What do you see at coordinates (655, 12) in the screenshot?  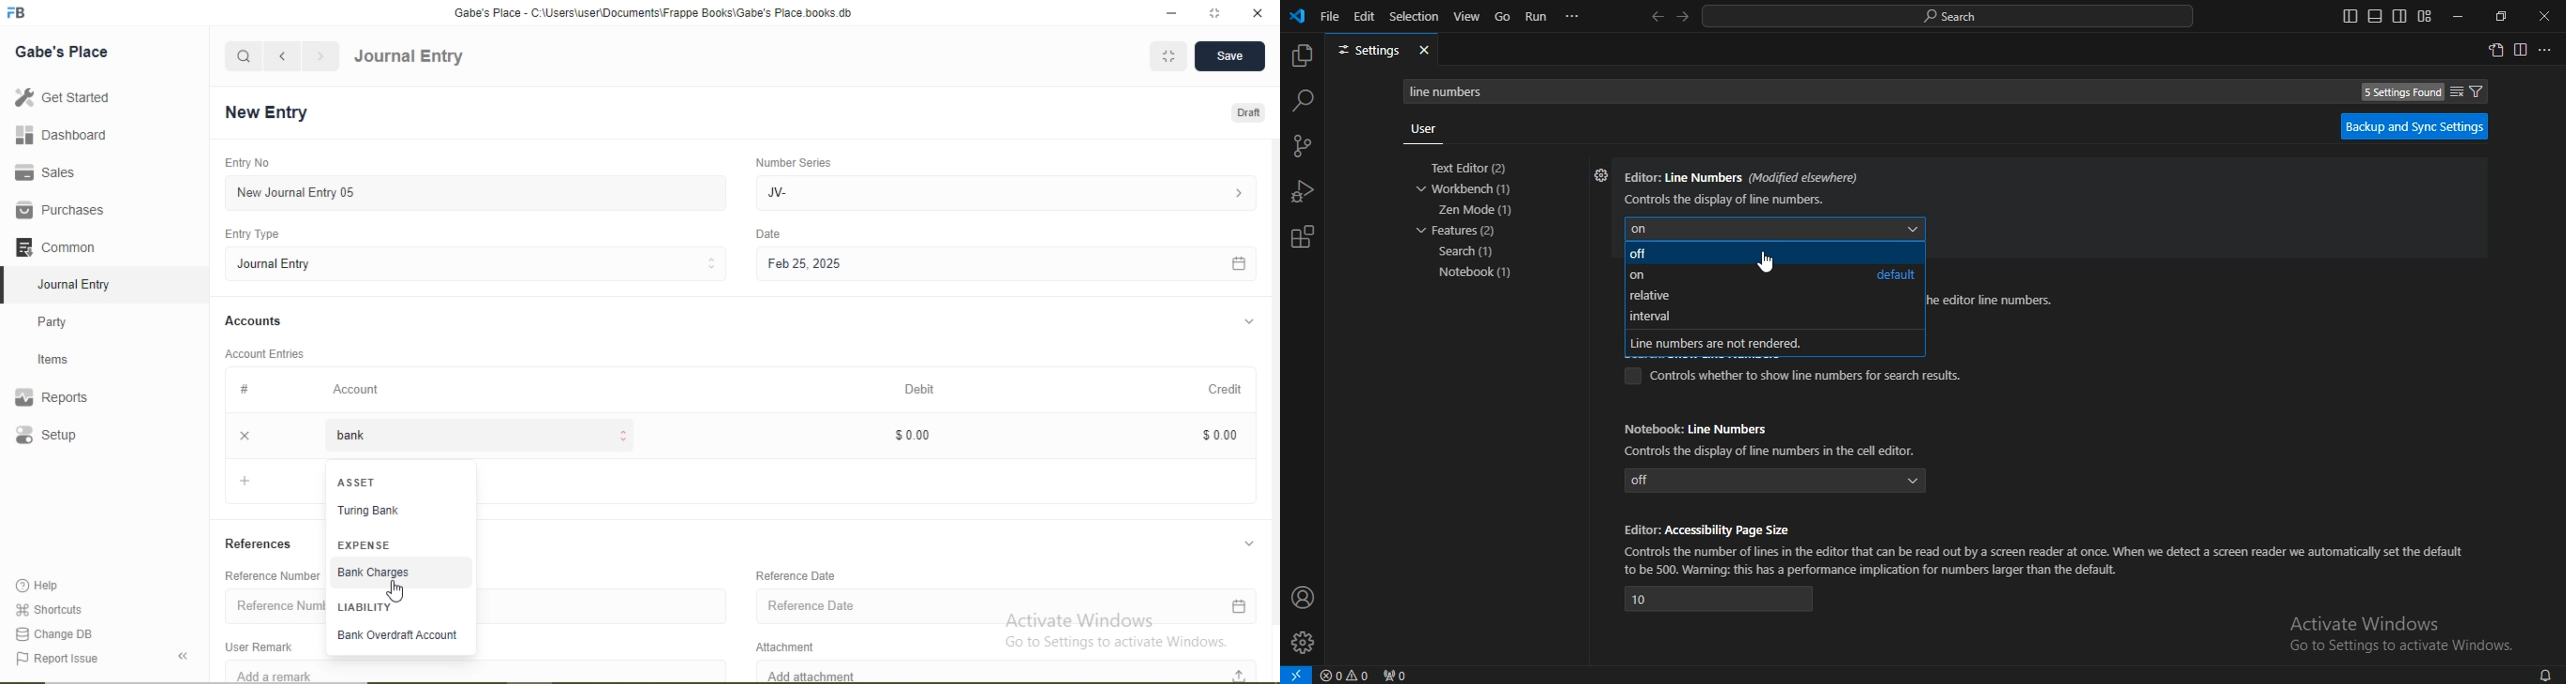 I see `Gabe's Place - C:\Users\useriDocuments\Frappe Books\Gabe's Place books.db` at bounding box center [655, 12].